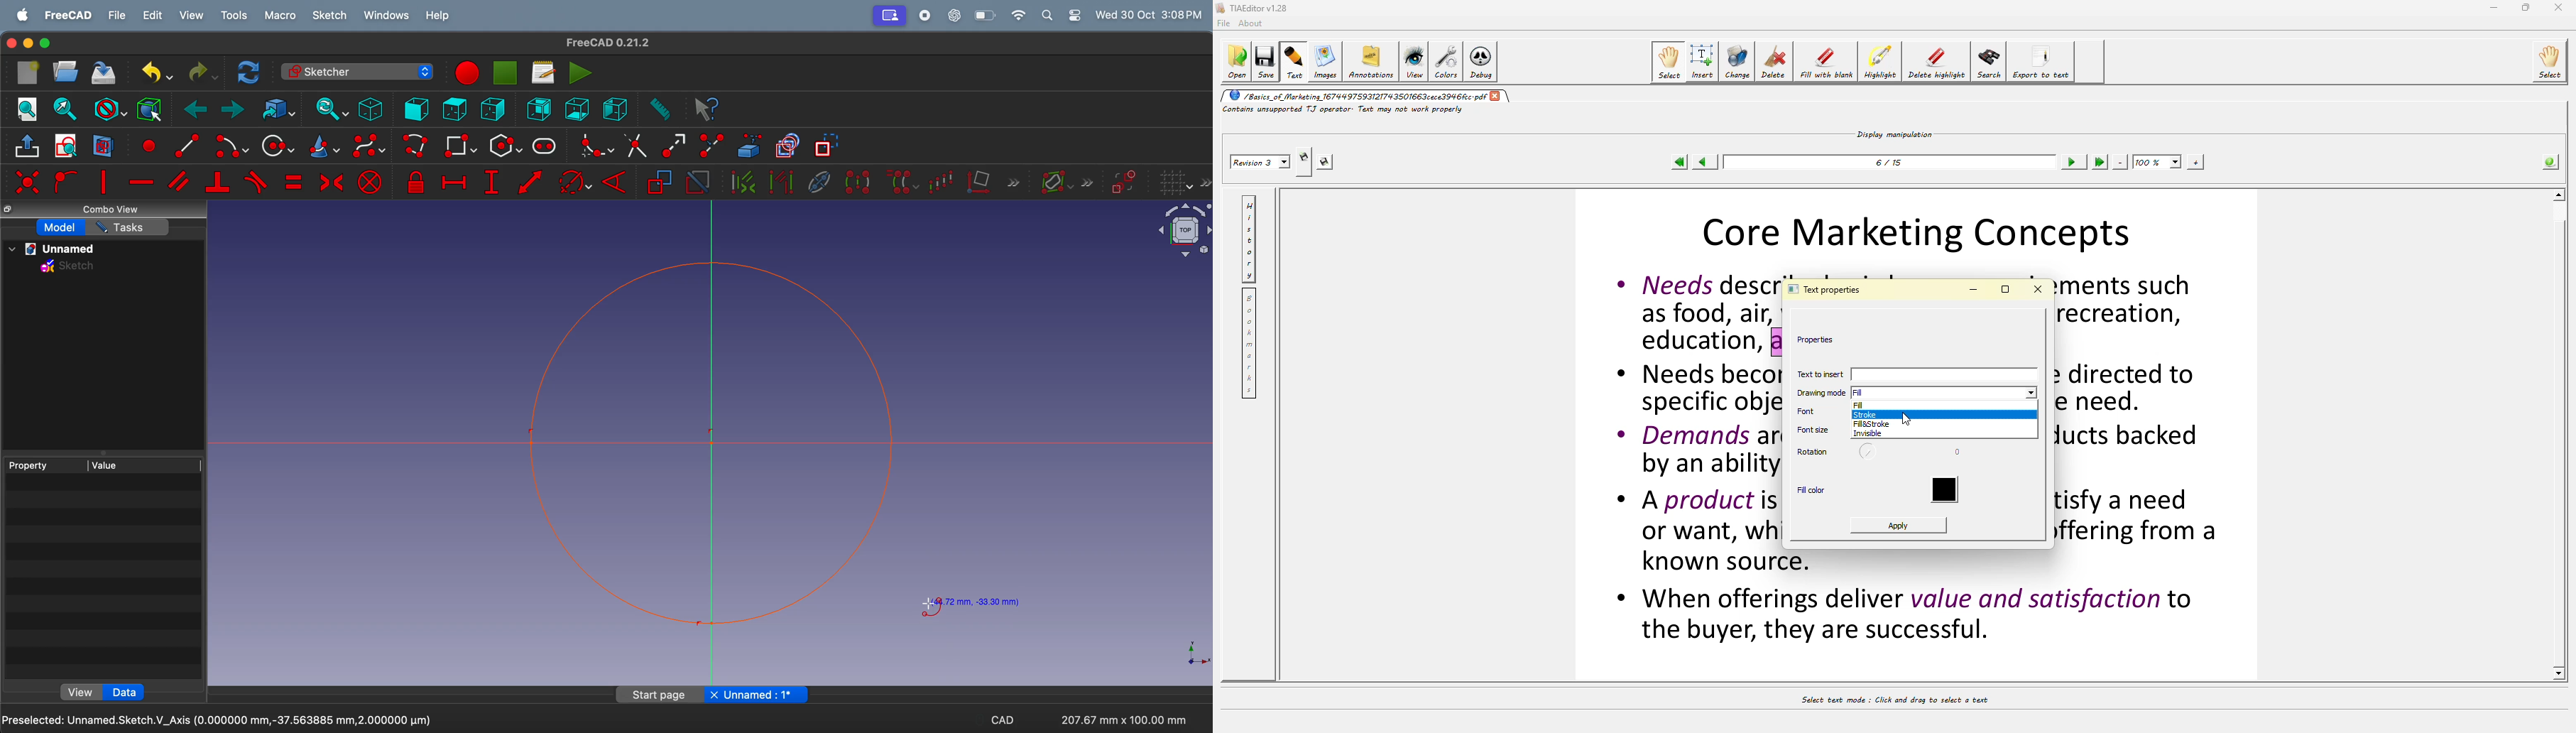 The width and height of the screenshot is (2576, 756). I want to click on new document, so click(29, 73).